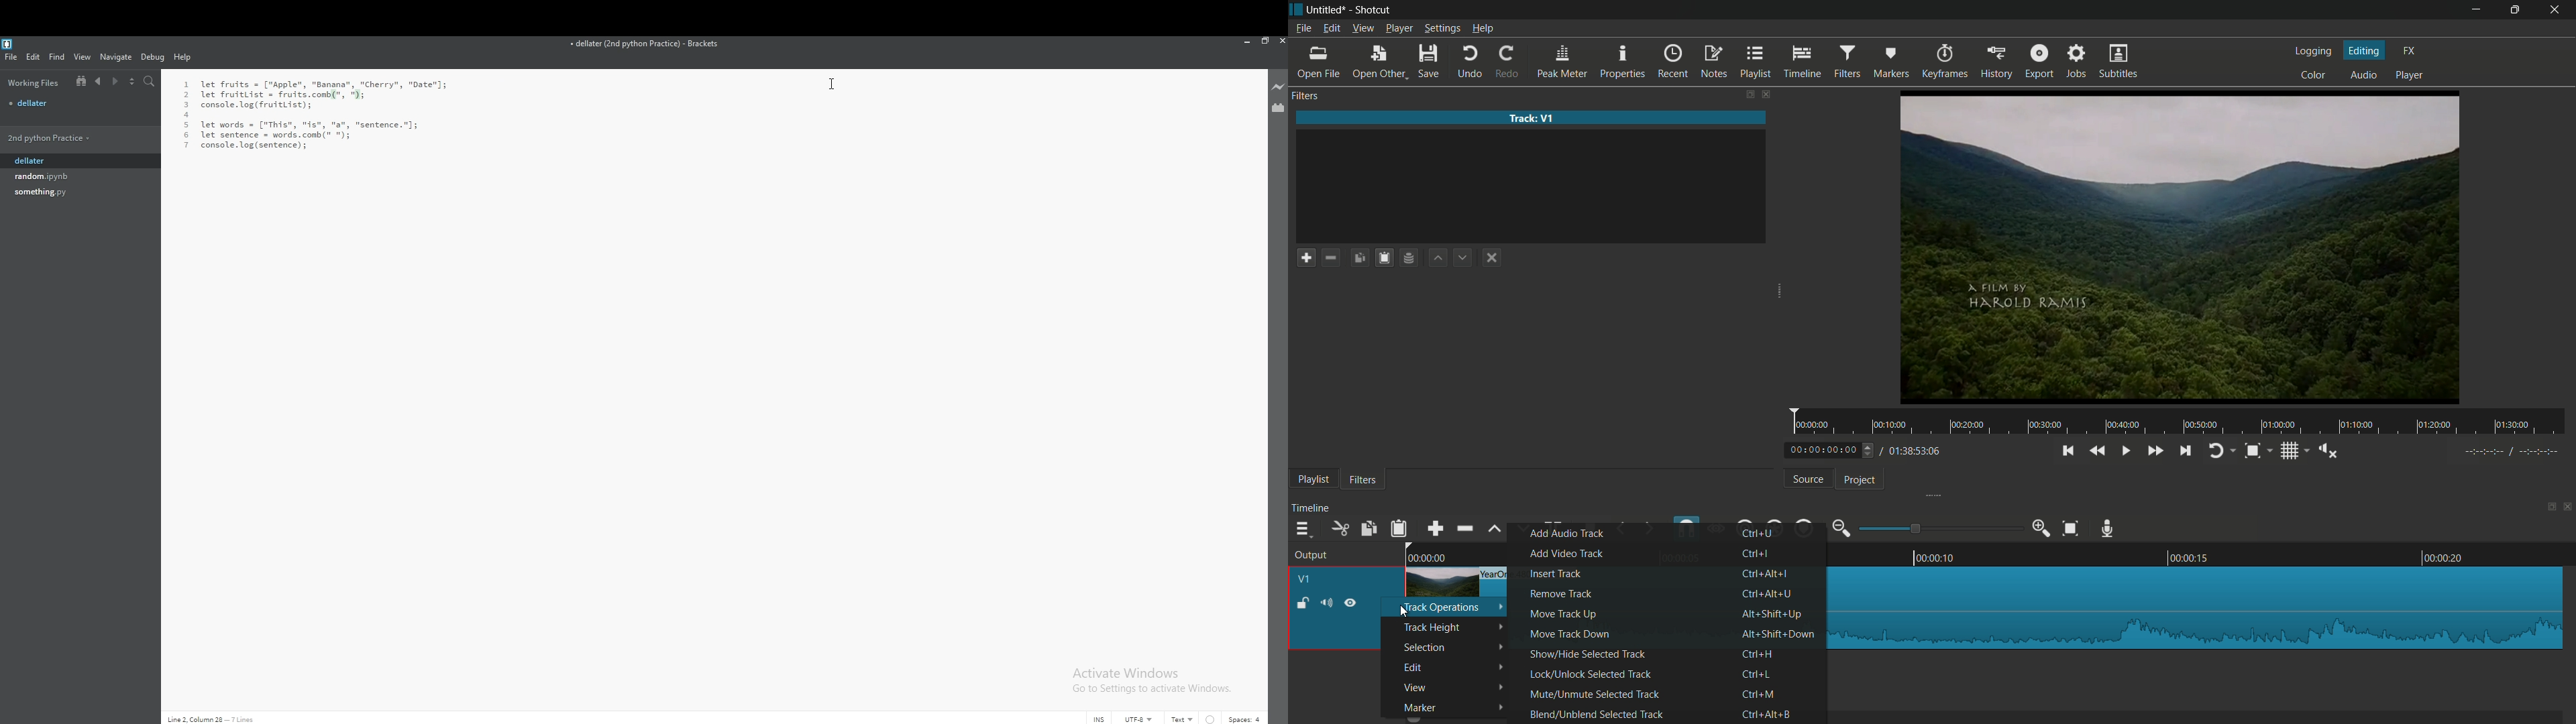  Describe the element at coordinates (133, 80) in the screenshot. I see `split view` at that location.